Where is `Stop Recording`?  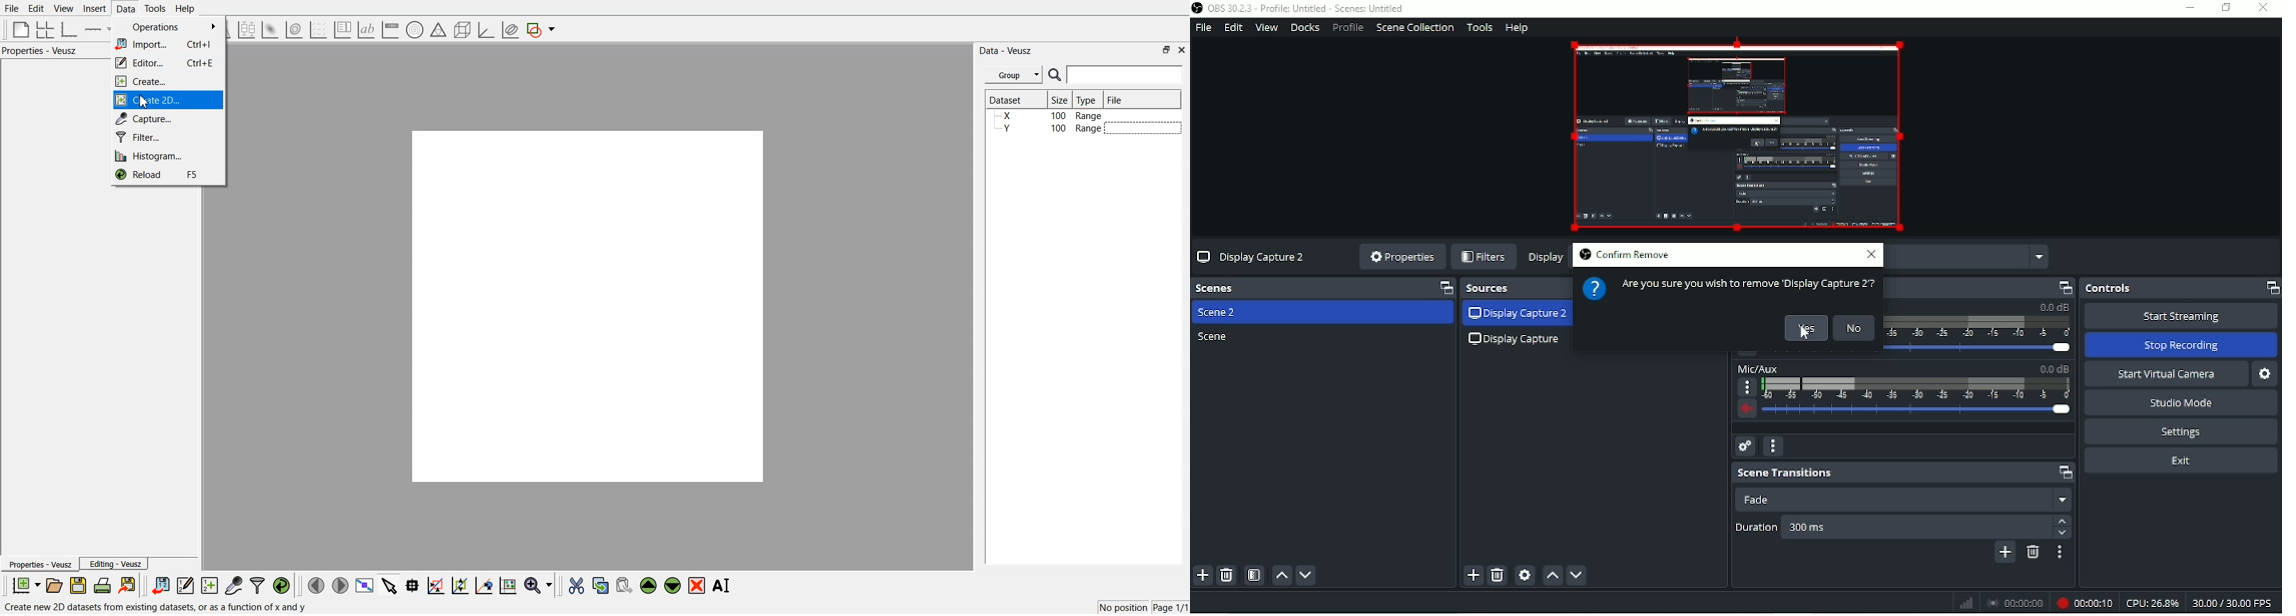
Stop Recording is located at coordinates (2182, 345).